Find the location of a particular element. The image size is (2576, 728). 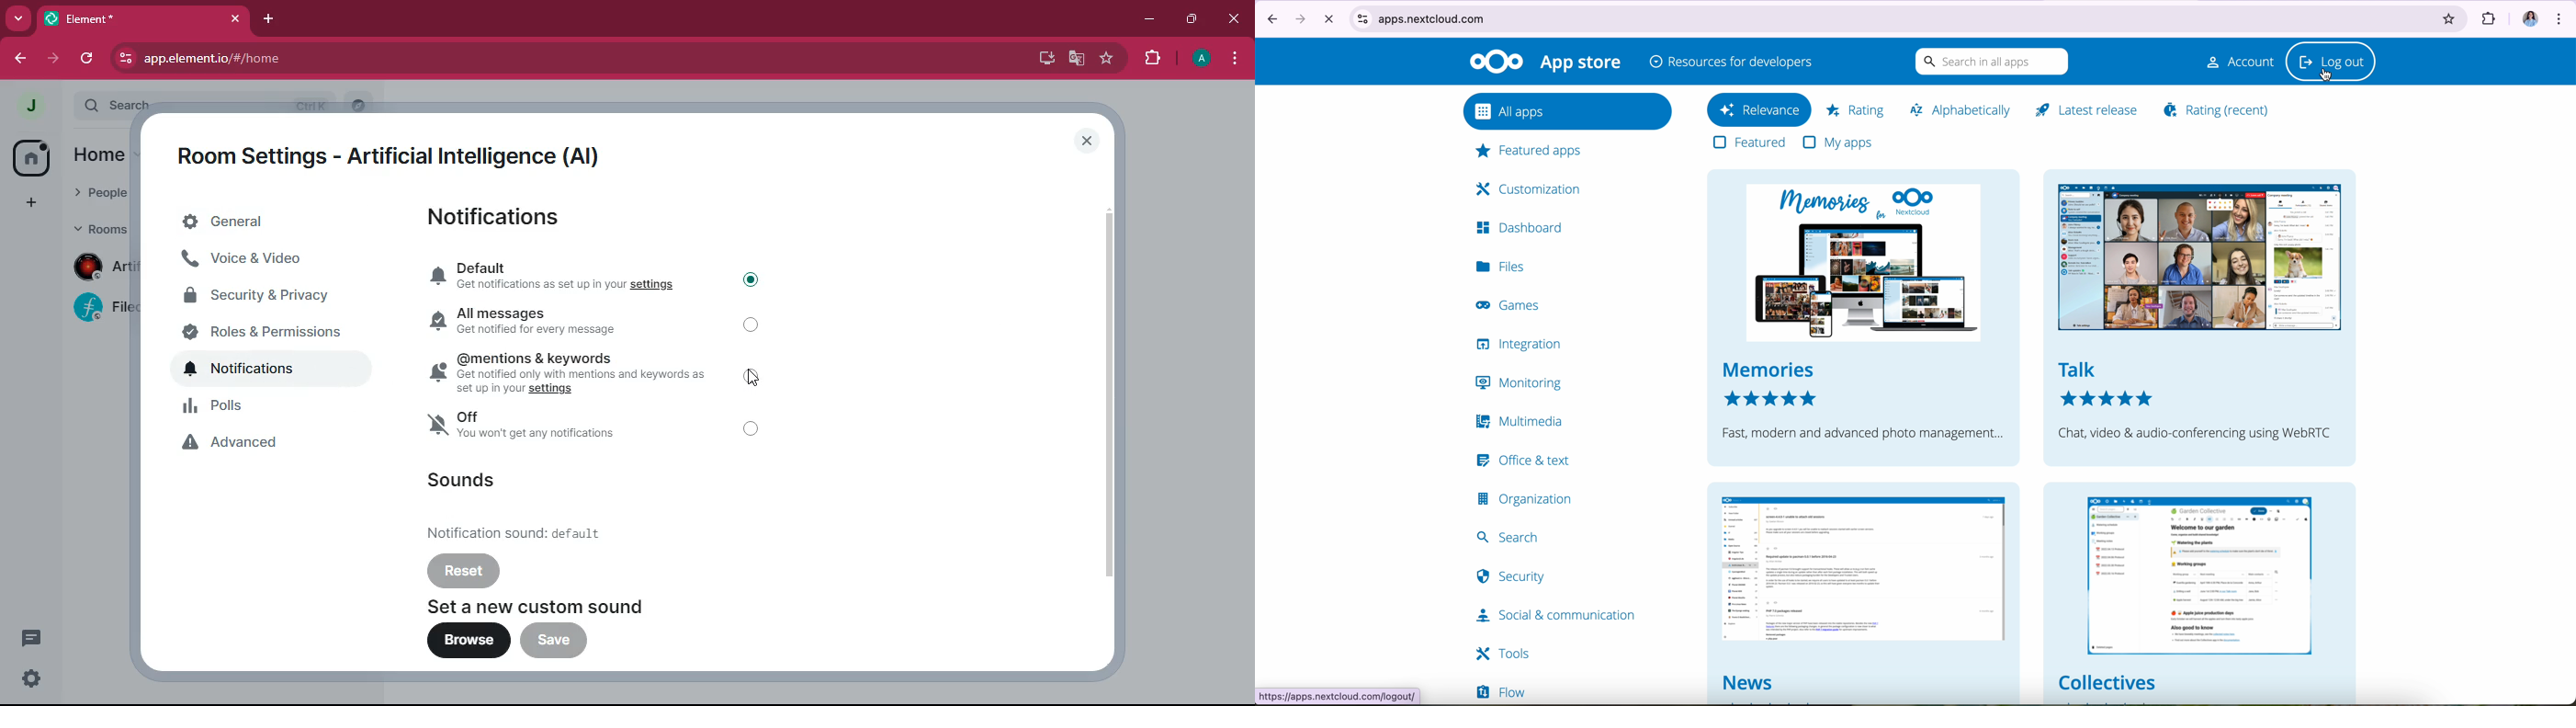

rooms is located at coordinates (99, 228).